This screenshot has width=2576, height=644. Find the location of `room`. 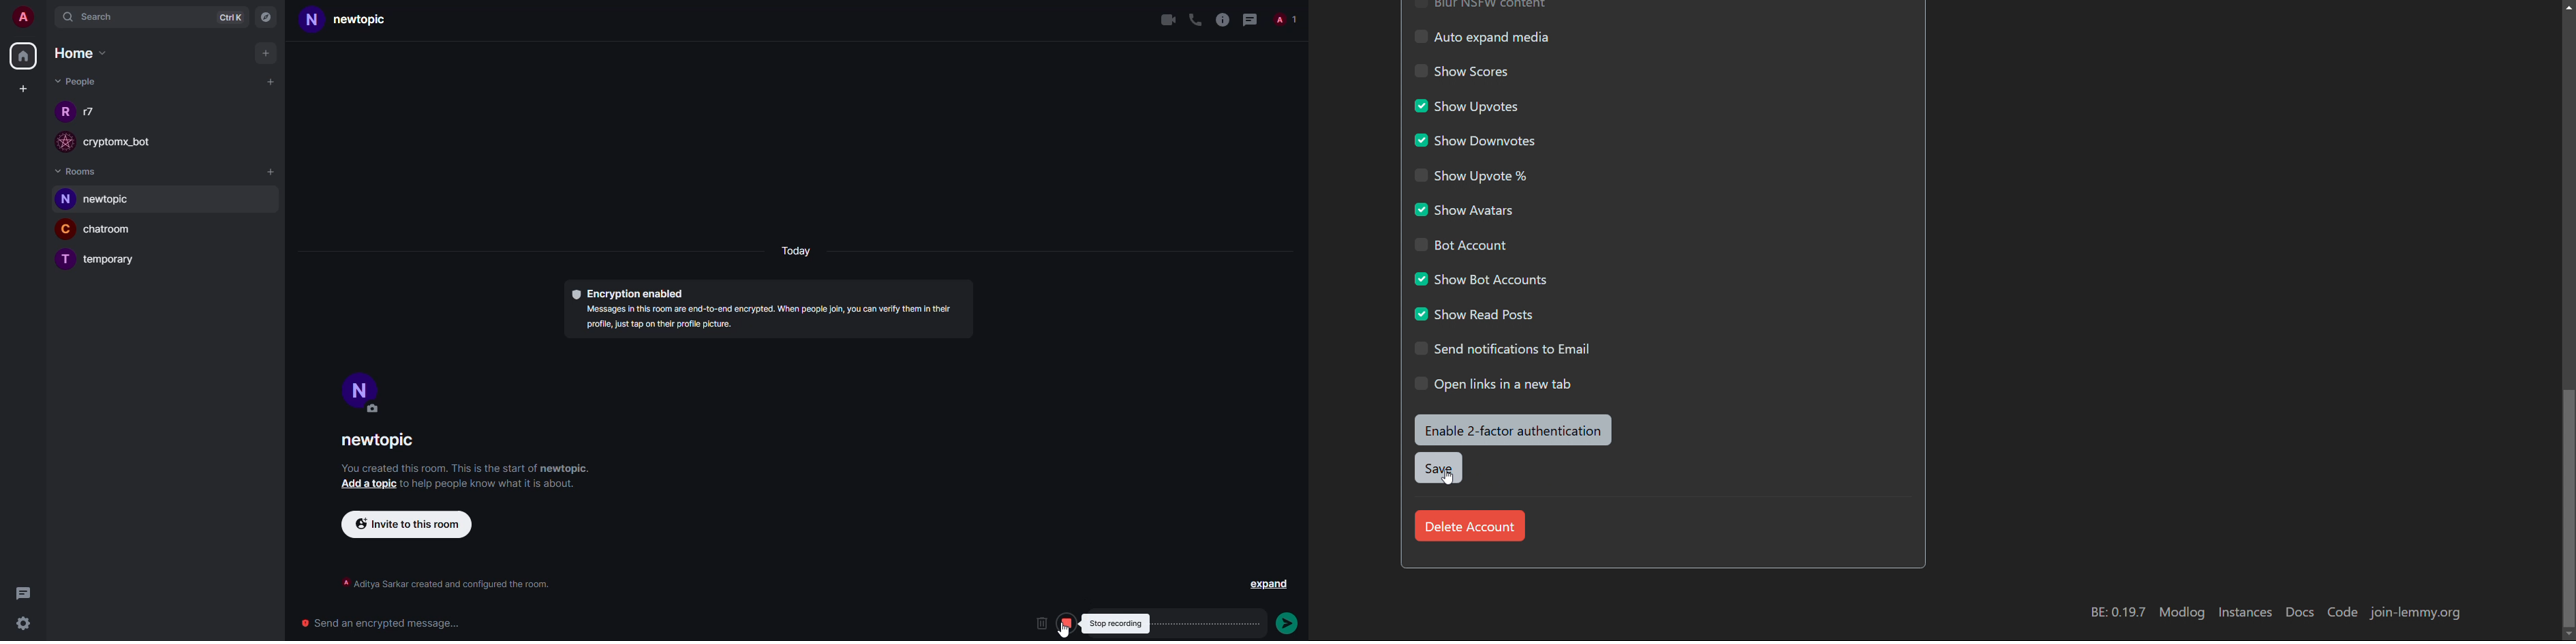

room is located at coordinates (371, 20).